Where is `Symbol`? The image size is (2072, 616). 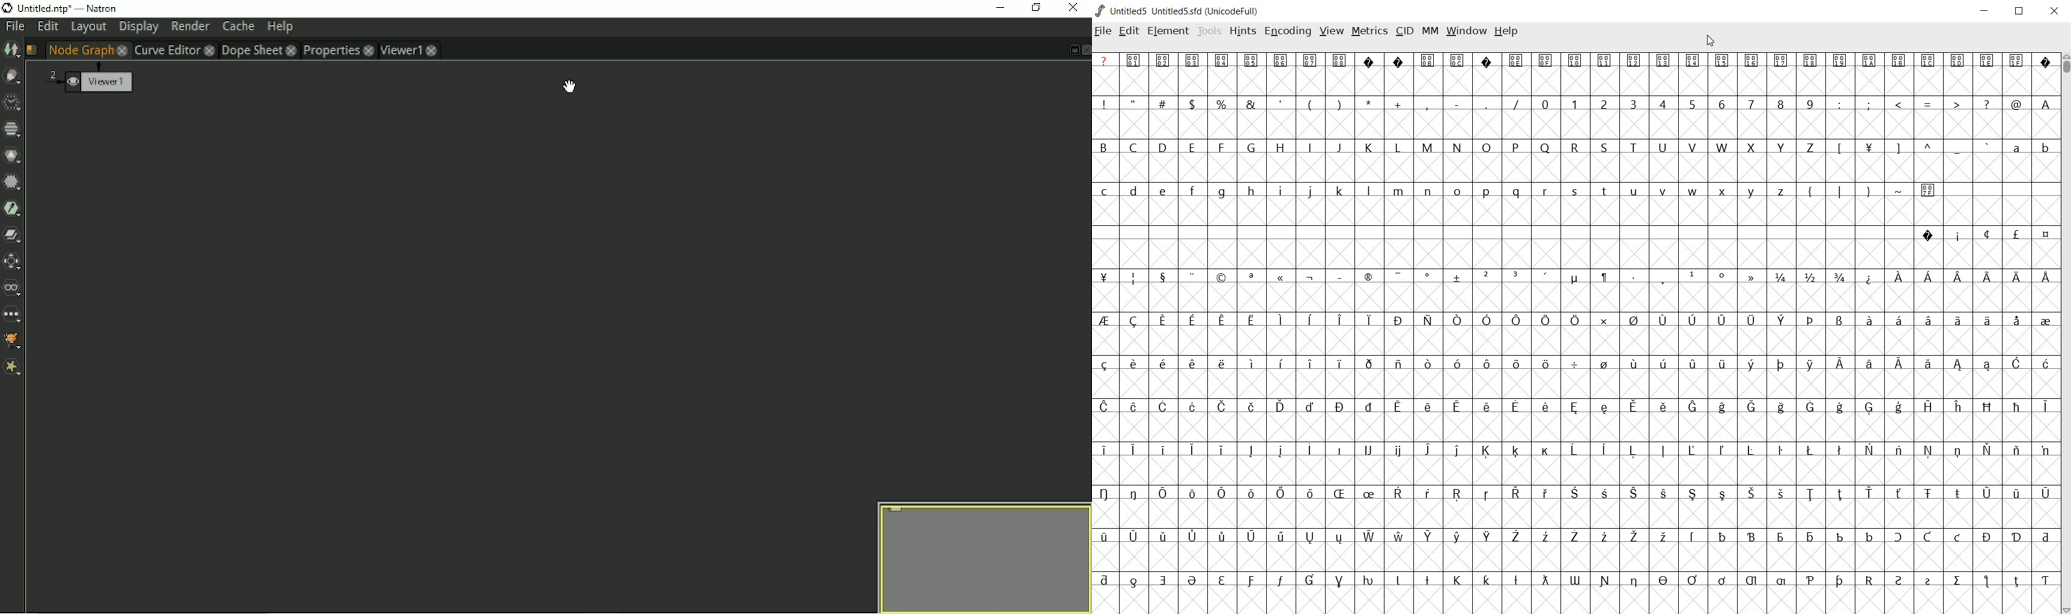
Symbol is located at coordinates (1635, 277).